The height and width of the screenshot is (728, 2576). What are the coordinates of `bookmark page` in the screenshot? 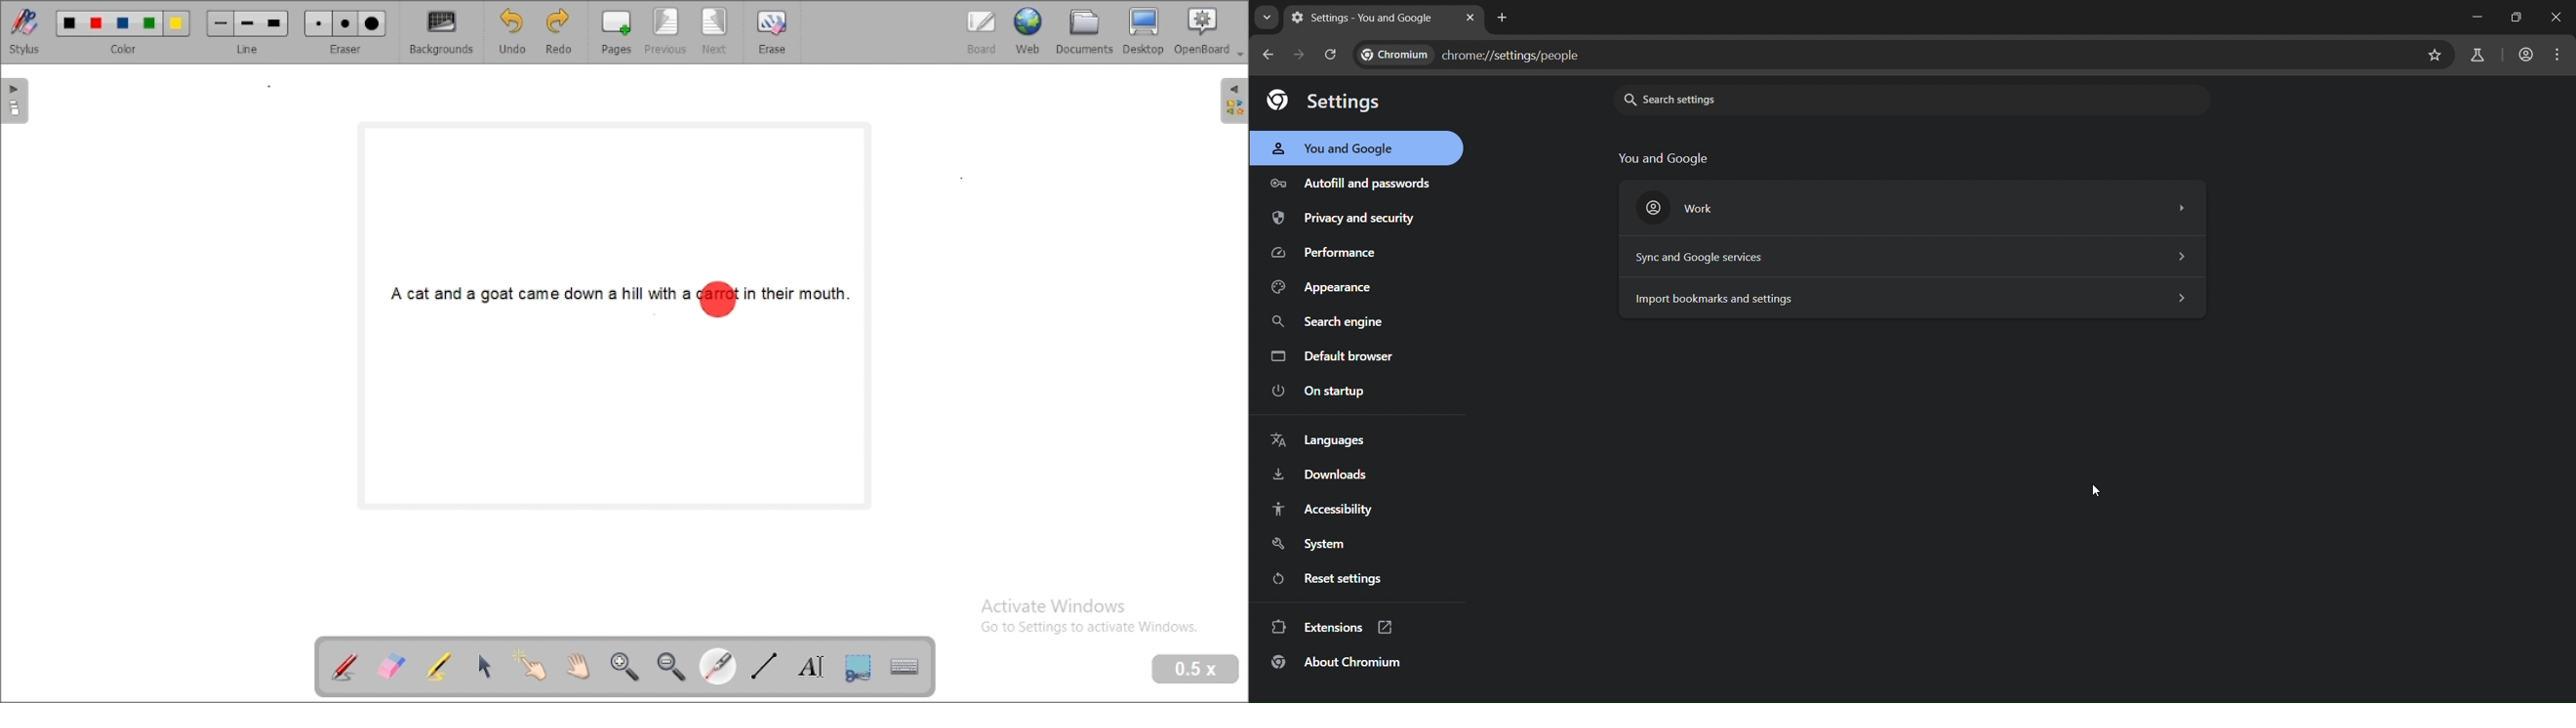 It's located at (2437, 54).